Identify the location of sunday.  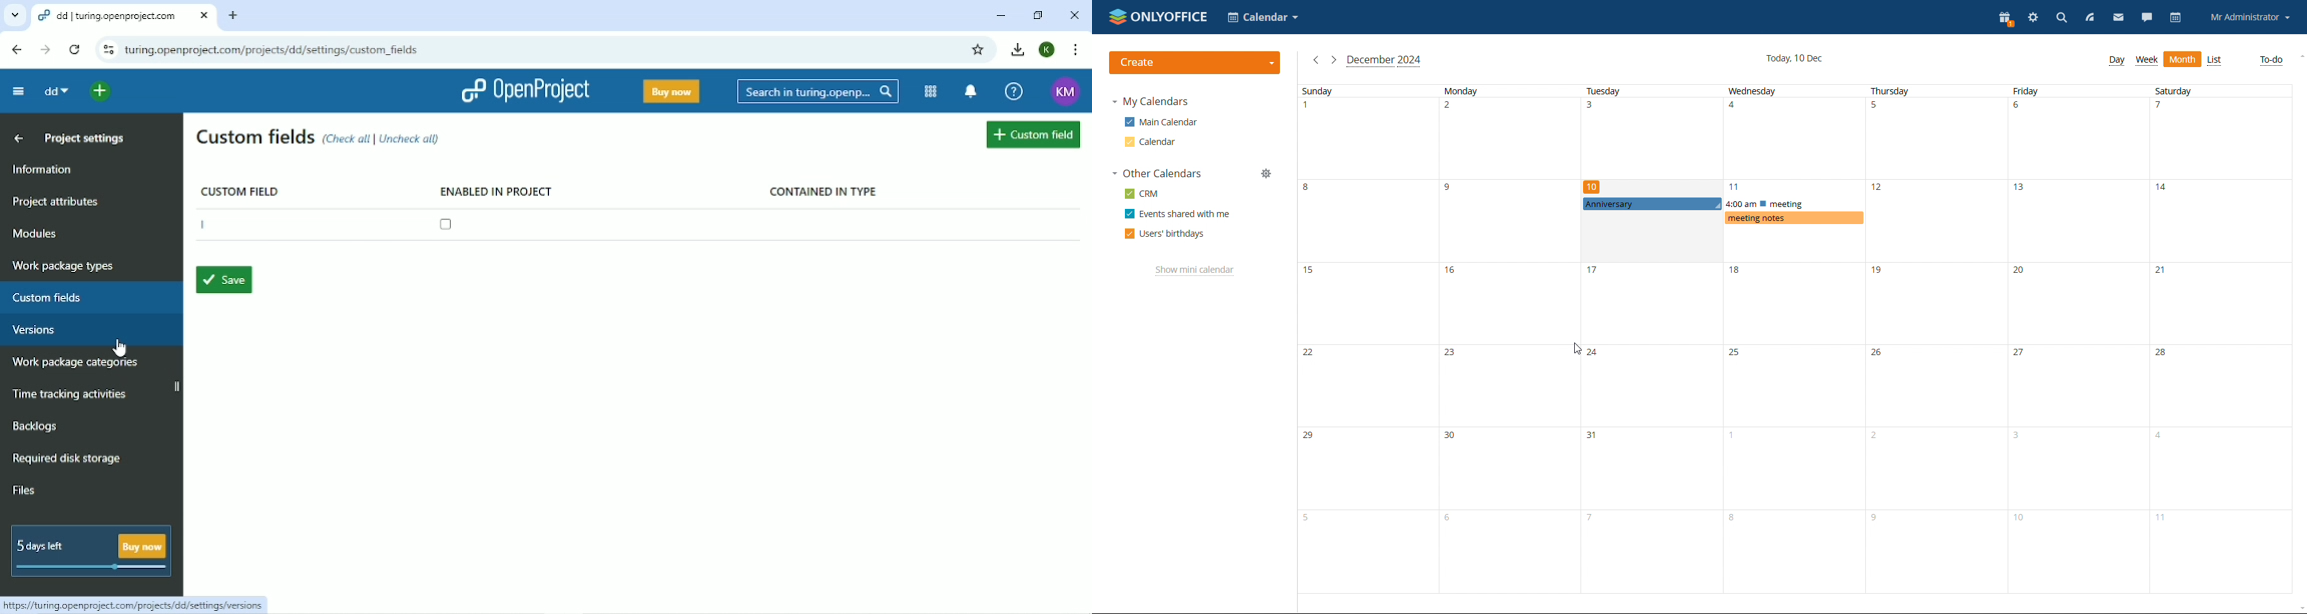
(1369, 340).